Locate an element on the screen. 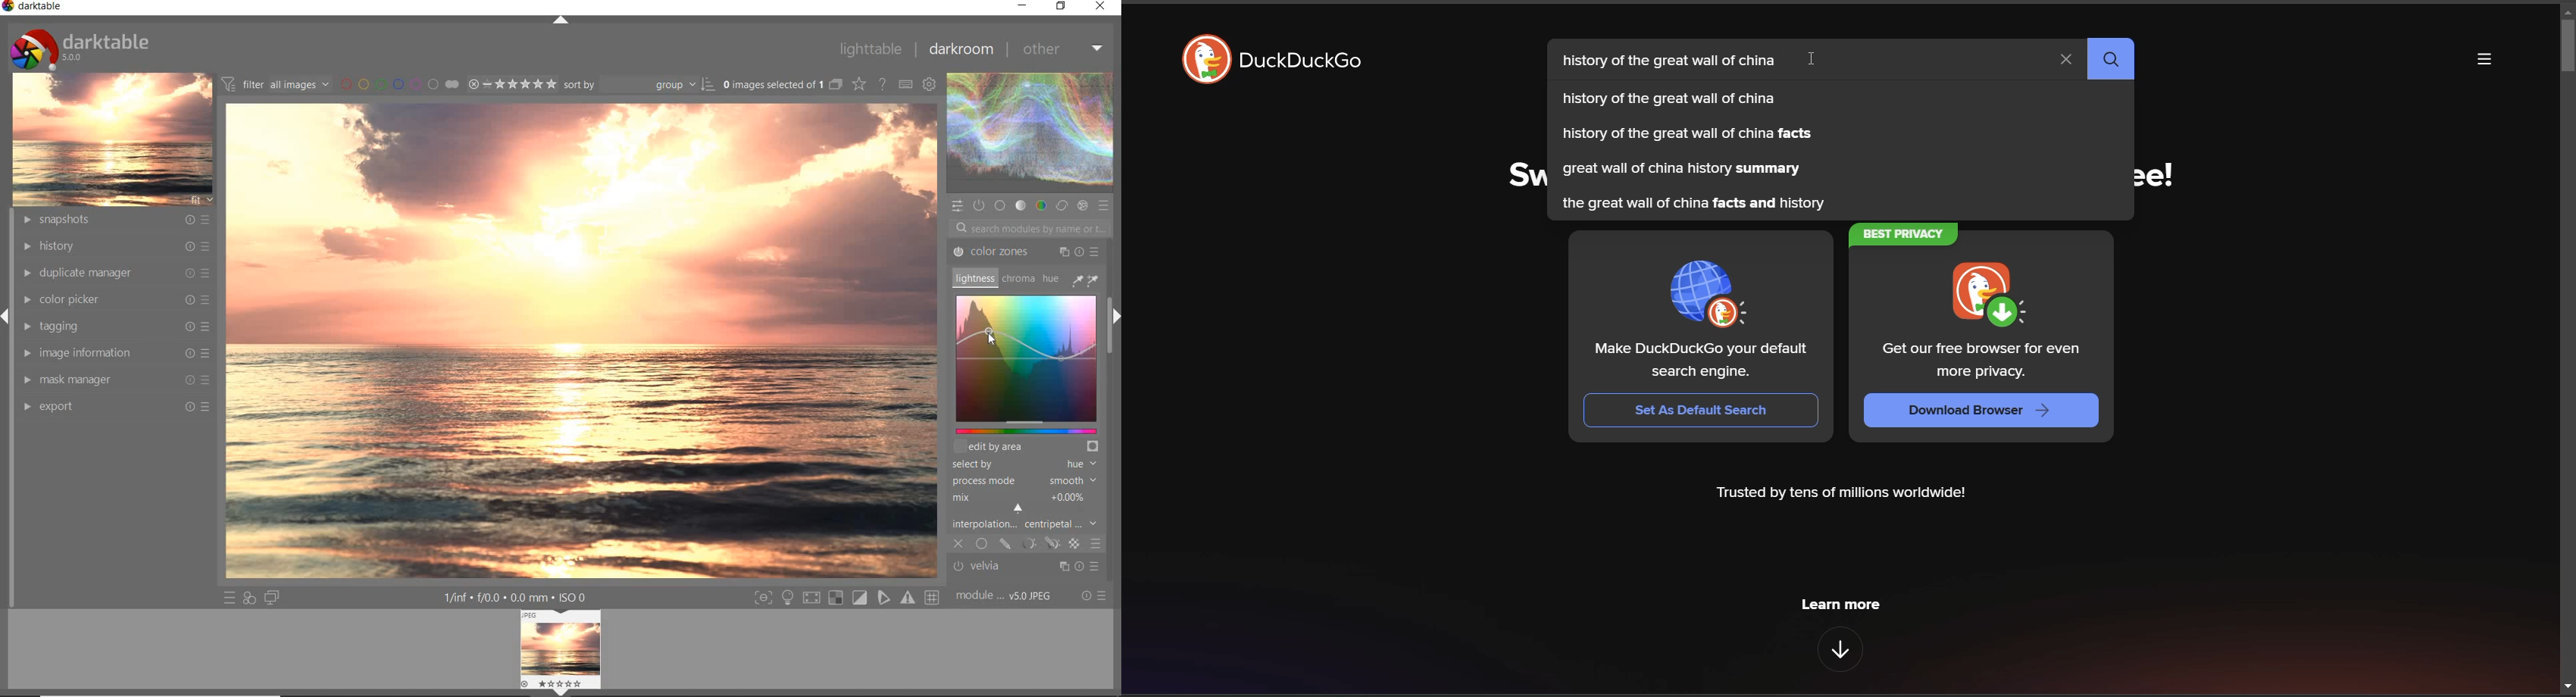 This screenshot has height=700, width=2576. DUPLICATE MANAGER is located at coordinates (114, 271).